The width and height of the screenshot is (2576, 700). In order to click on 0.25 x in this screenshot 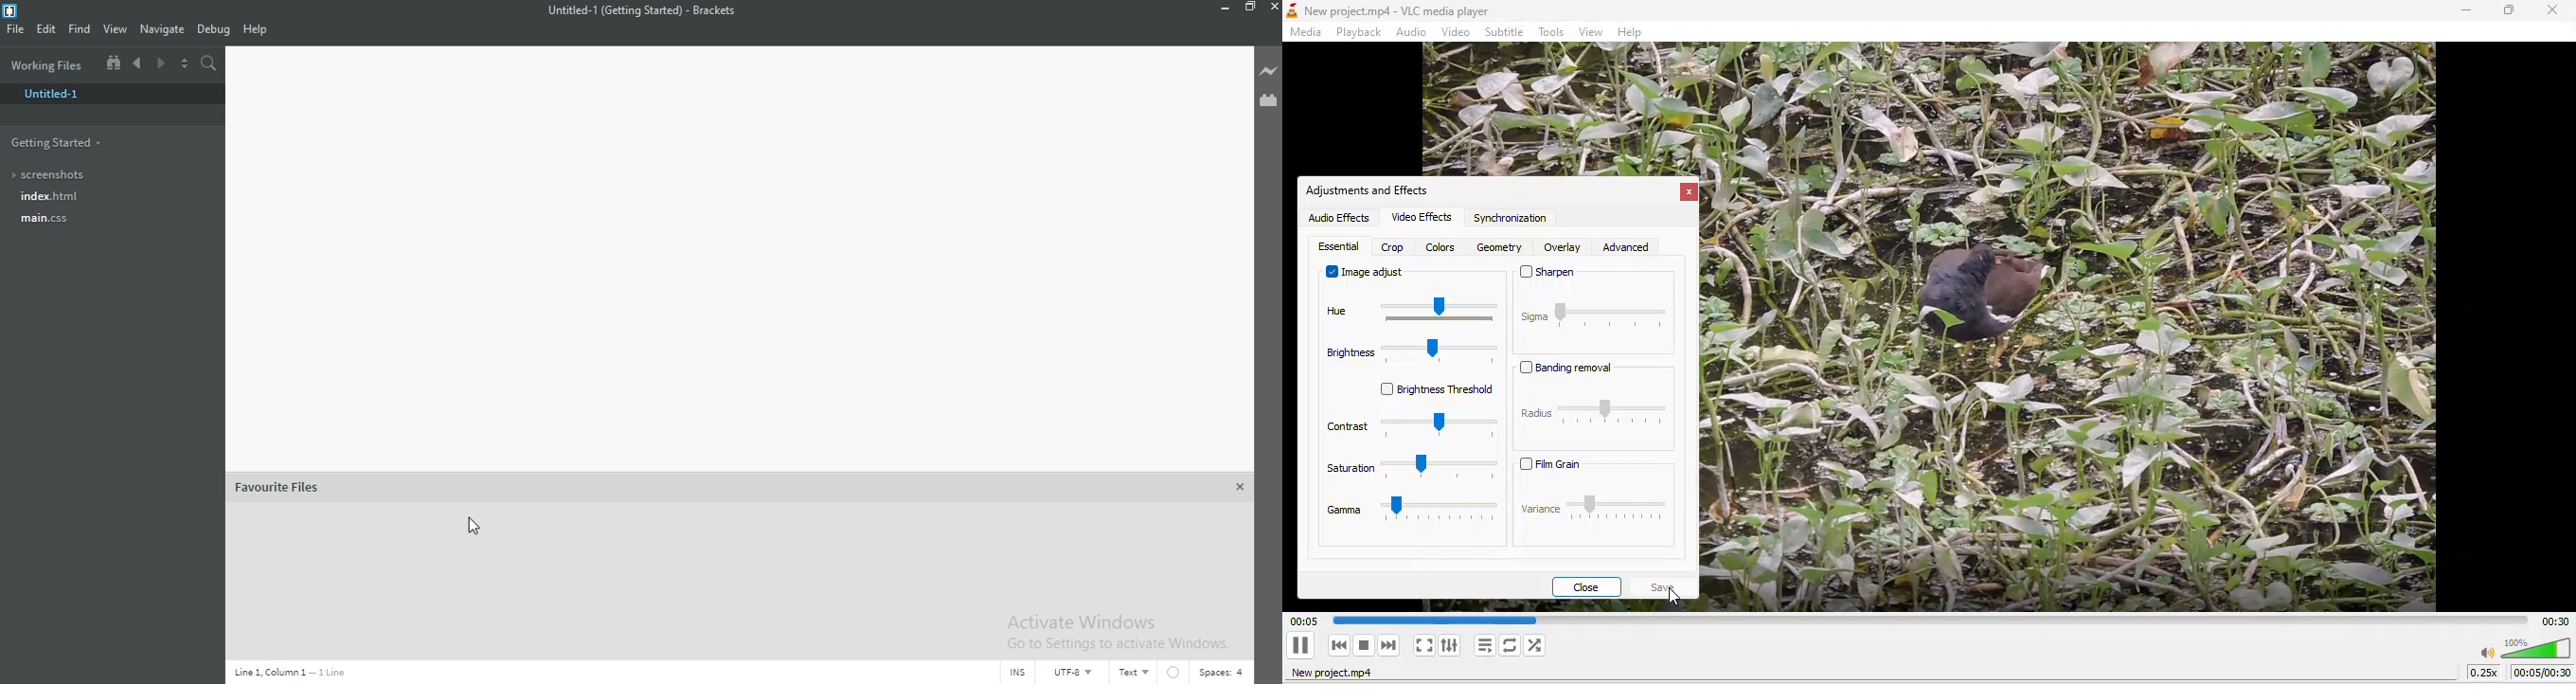, I will do `click(2479, 675)`.